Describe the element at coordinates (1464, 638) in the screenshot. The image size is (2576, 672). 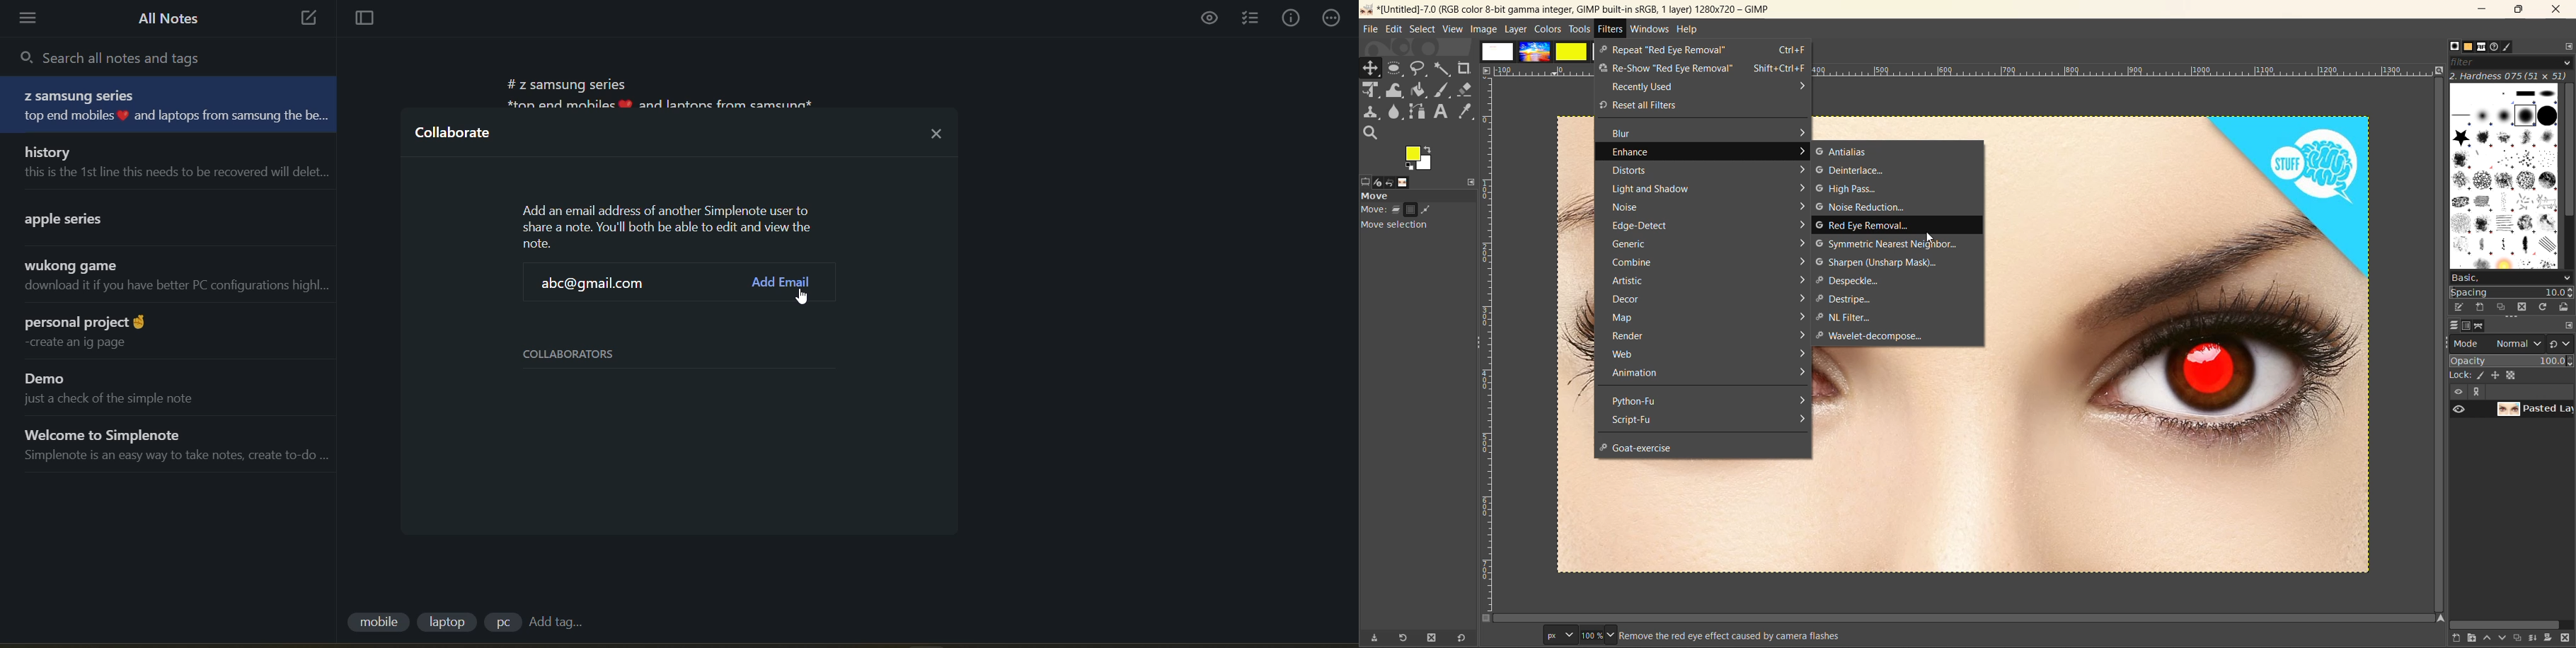
I see `reset to default values` at that location.